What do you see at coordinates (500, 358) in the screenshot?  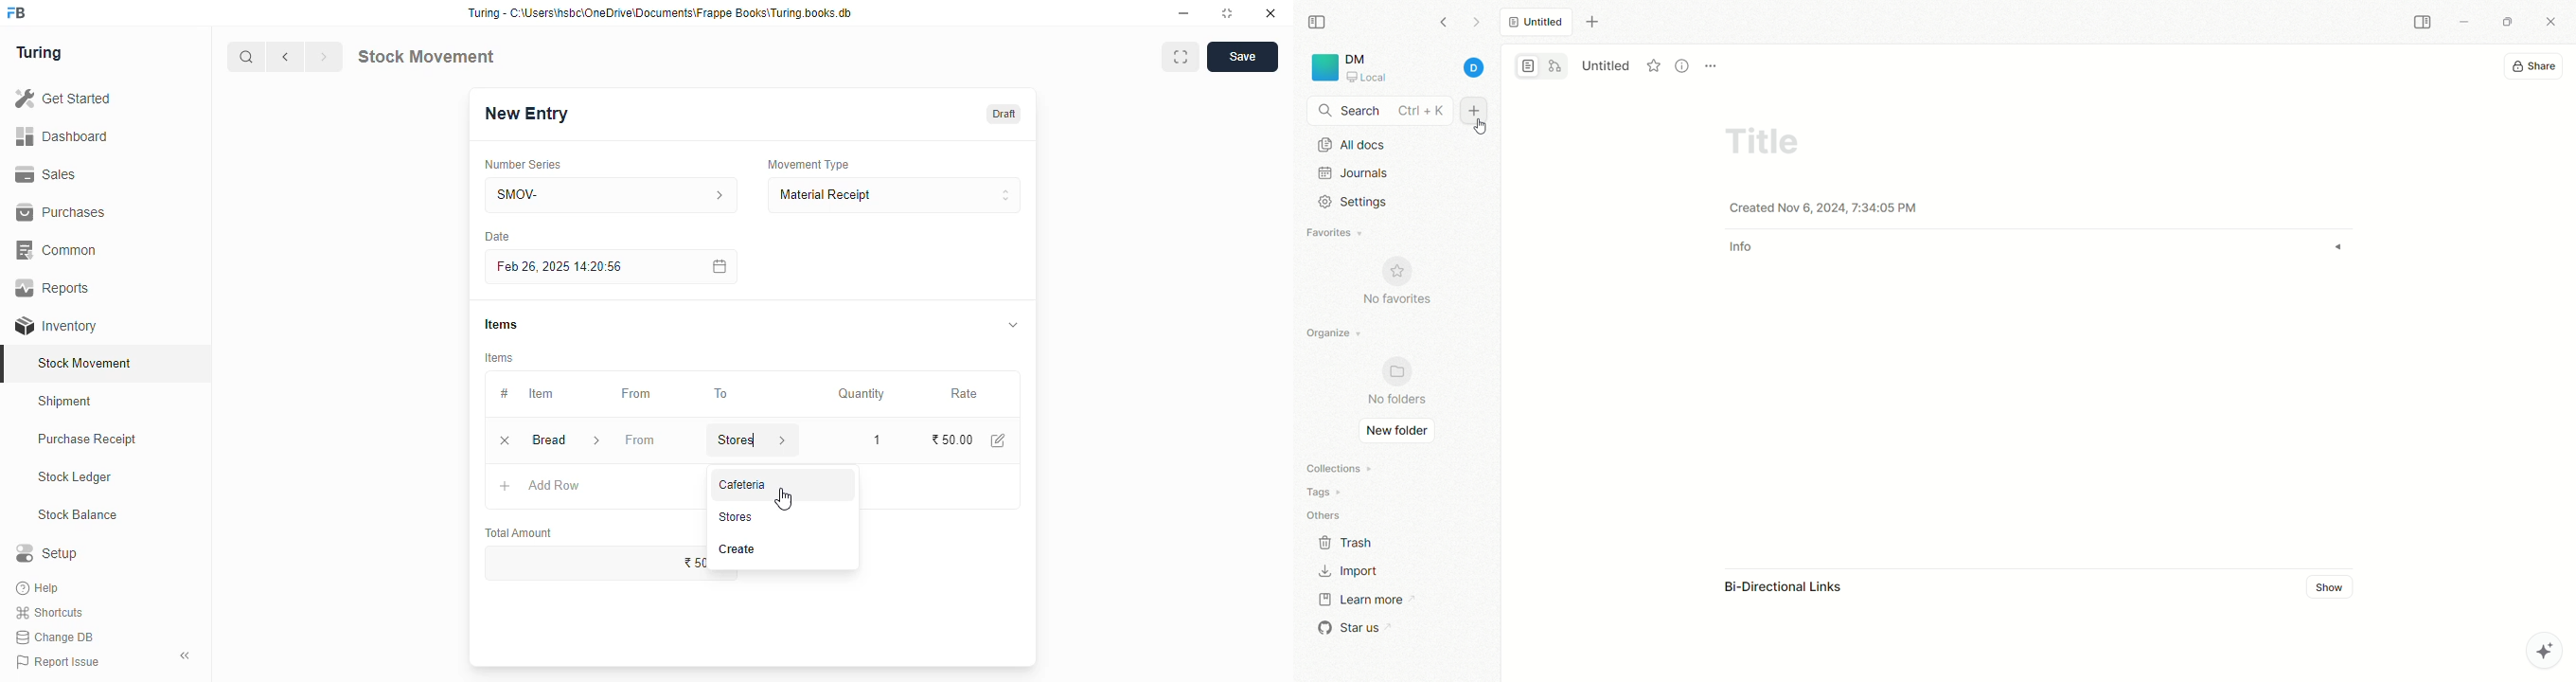 I see `items` at bounding box center [500, 358].